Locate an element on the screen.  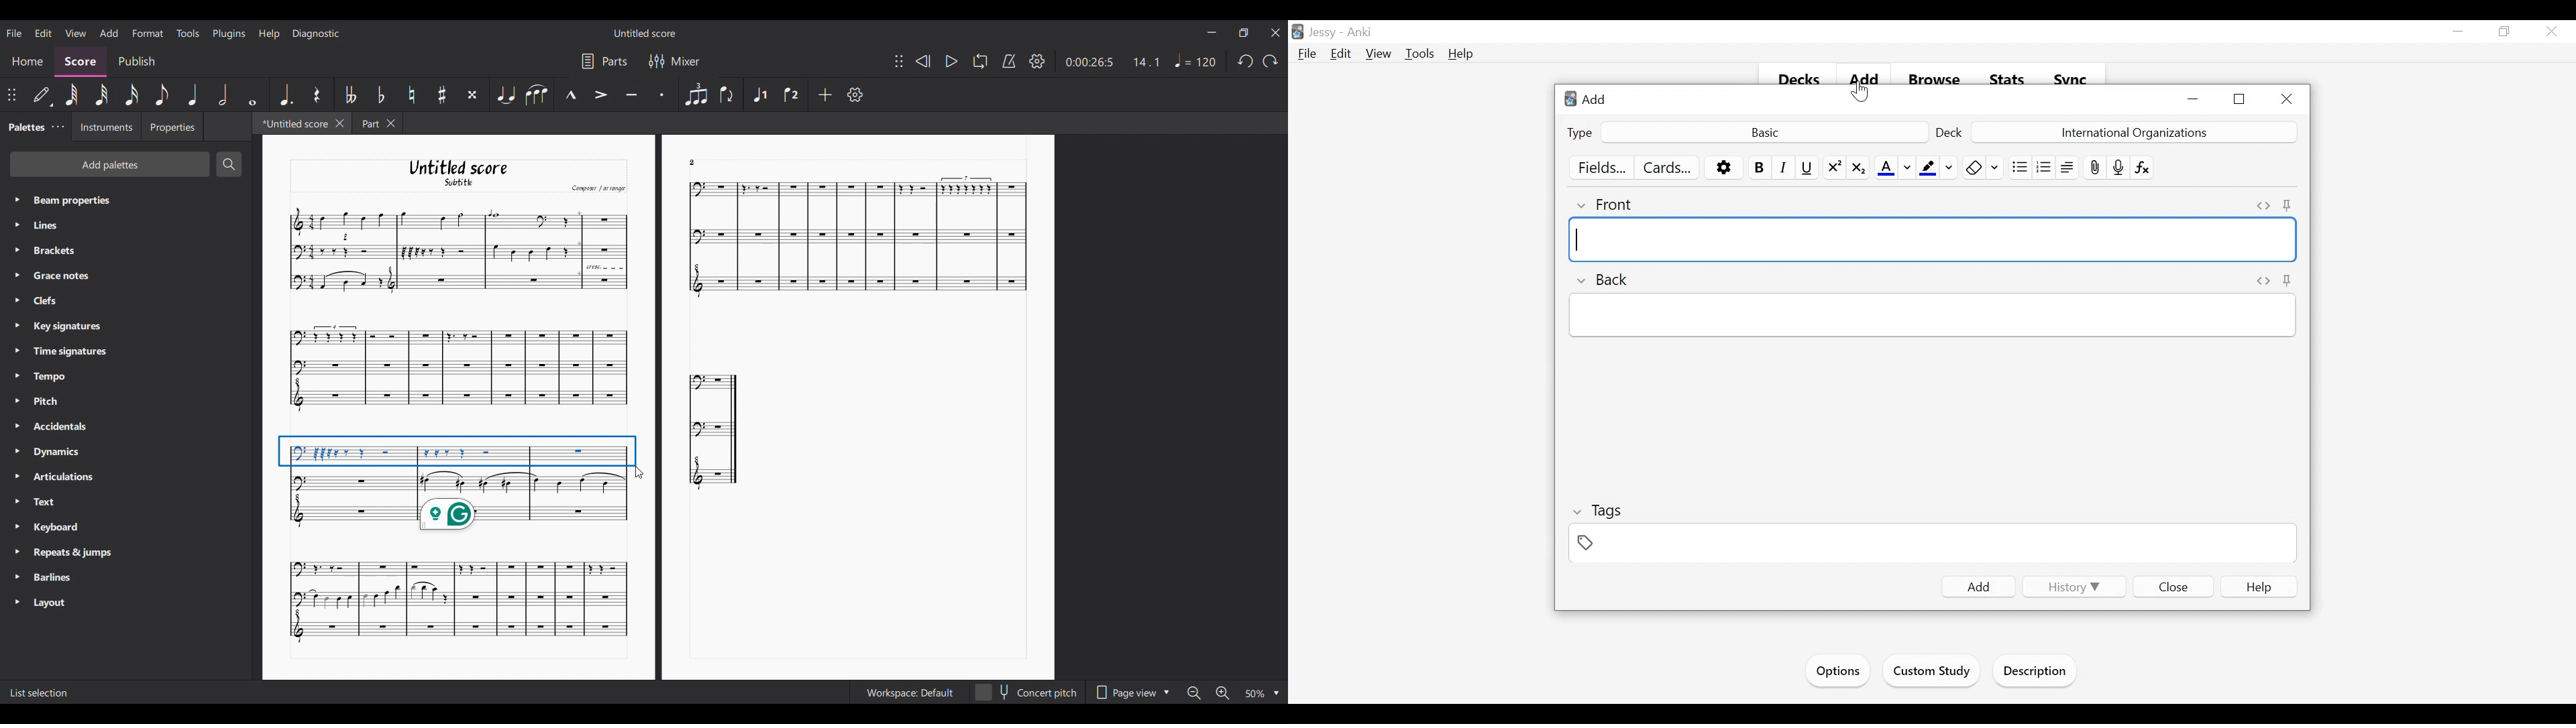
Help is located at coordinates (1462, 55).